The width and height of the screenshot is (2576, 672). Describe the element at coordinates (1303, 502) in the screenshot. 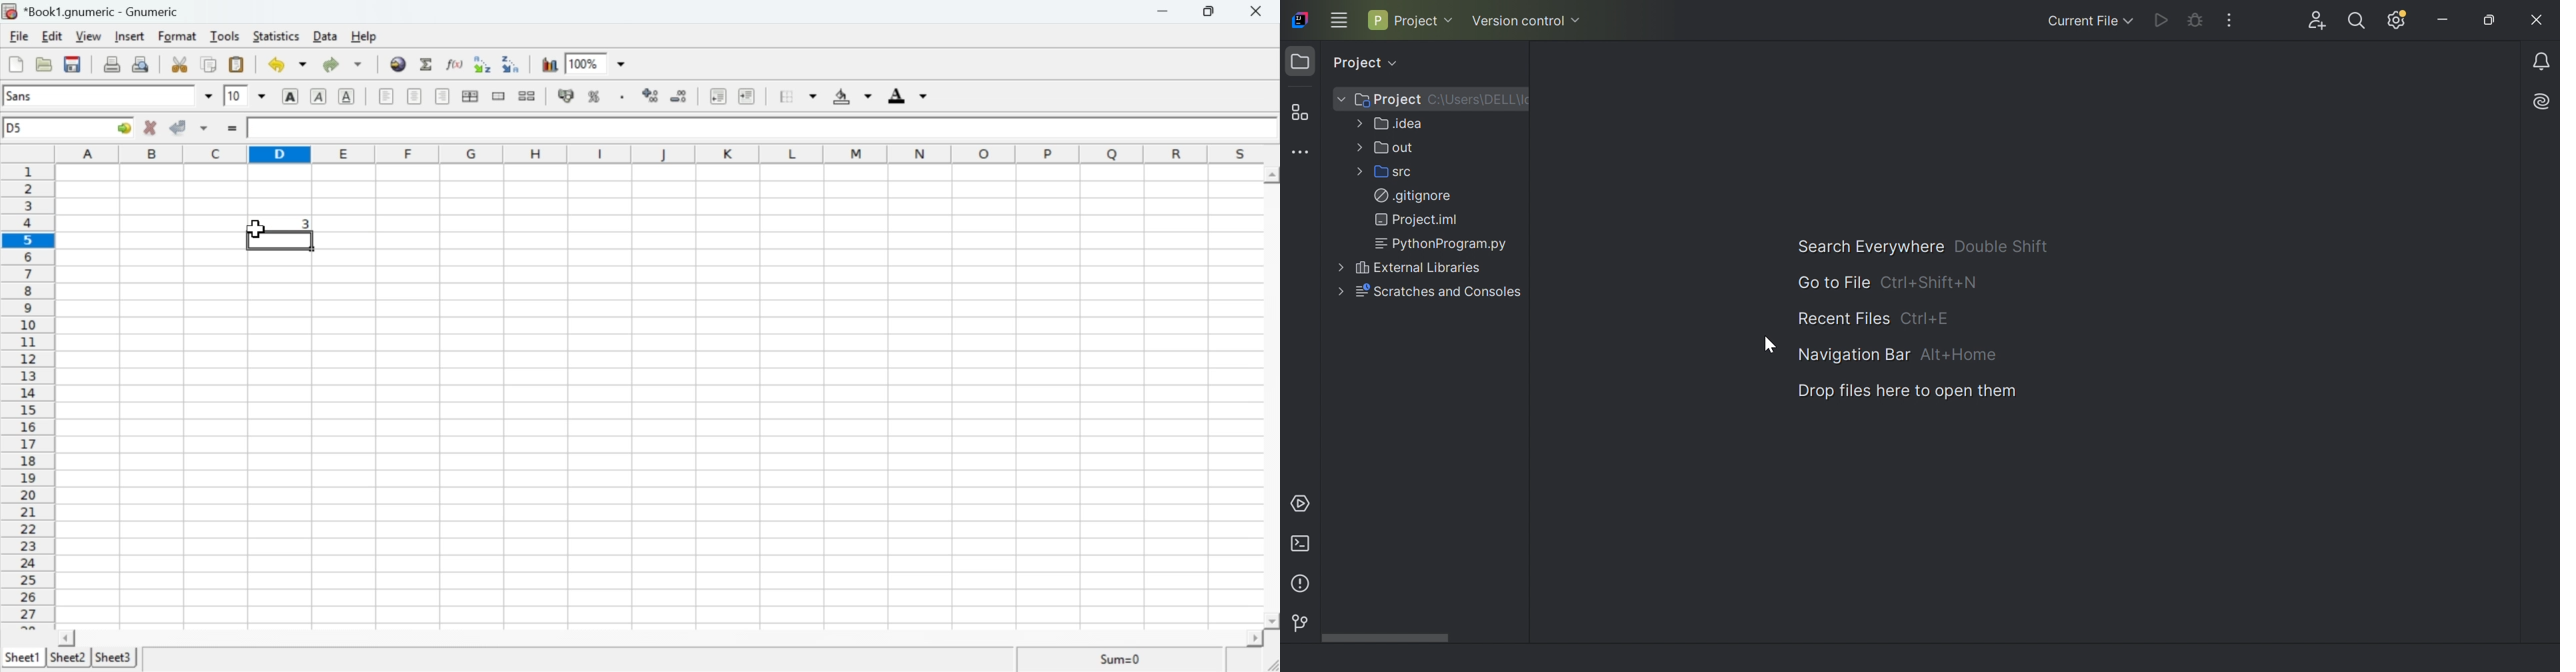

I see `Services` at that location.